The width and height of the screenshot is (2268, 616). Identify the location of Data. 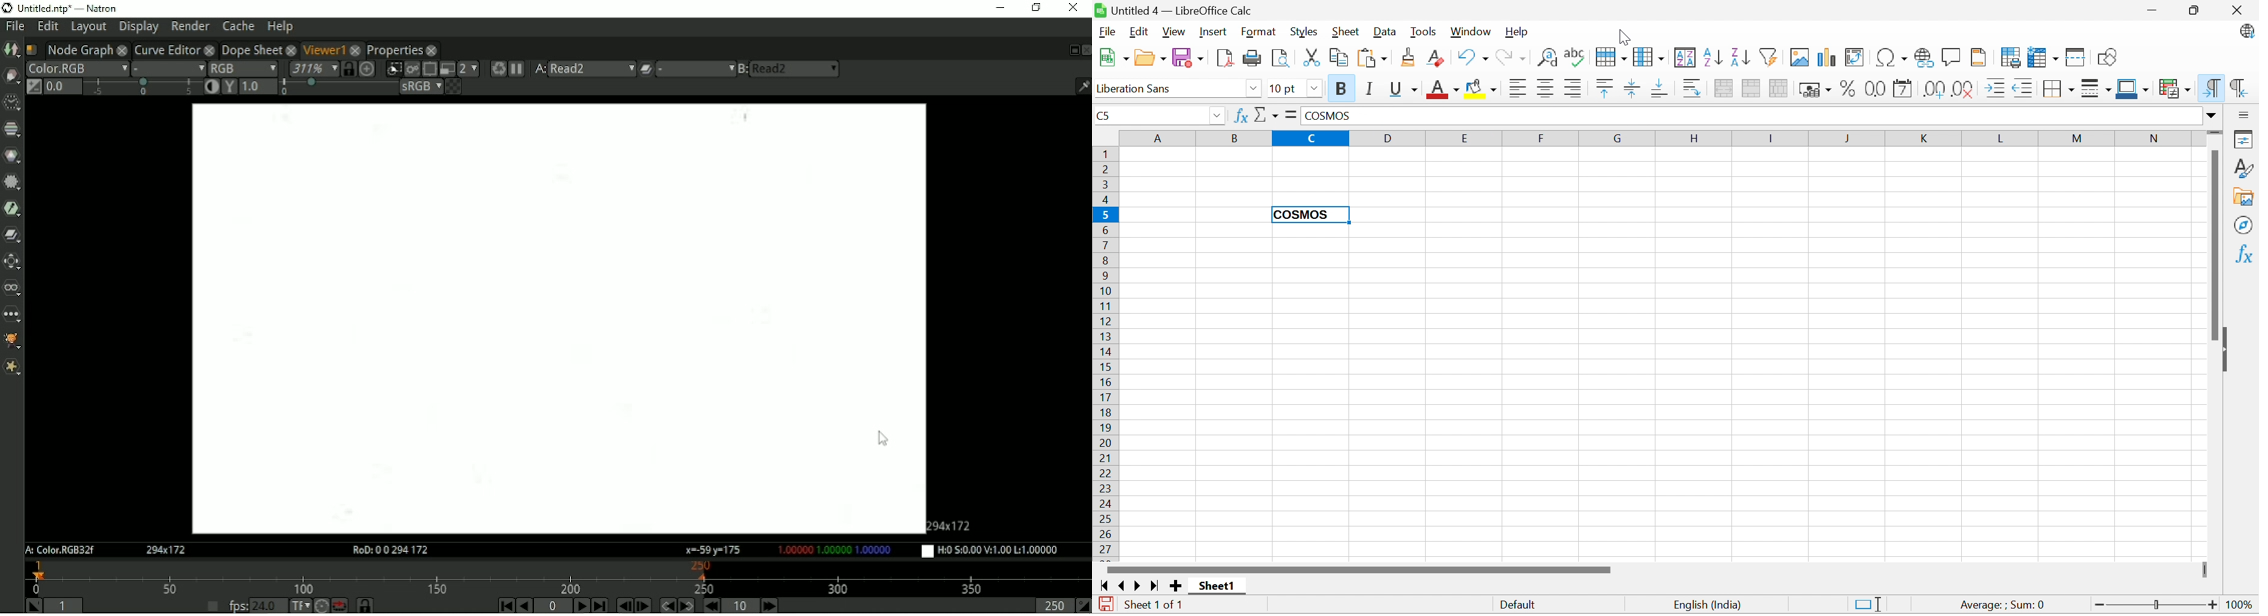
(1386, 32).